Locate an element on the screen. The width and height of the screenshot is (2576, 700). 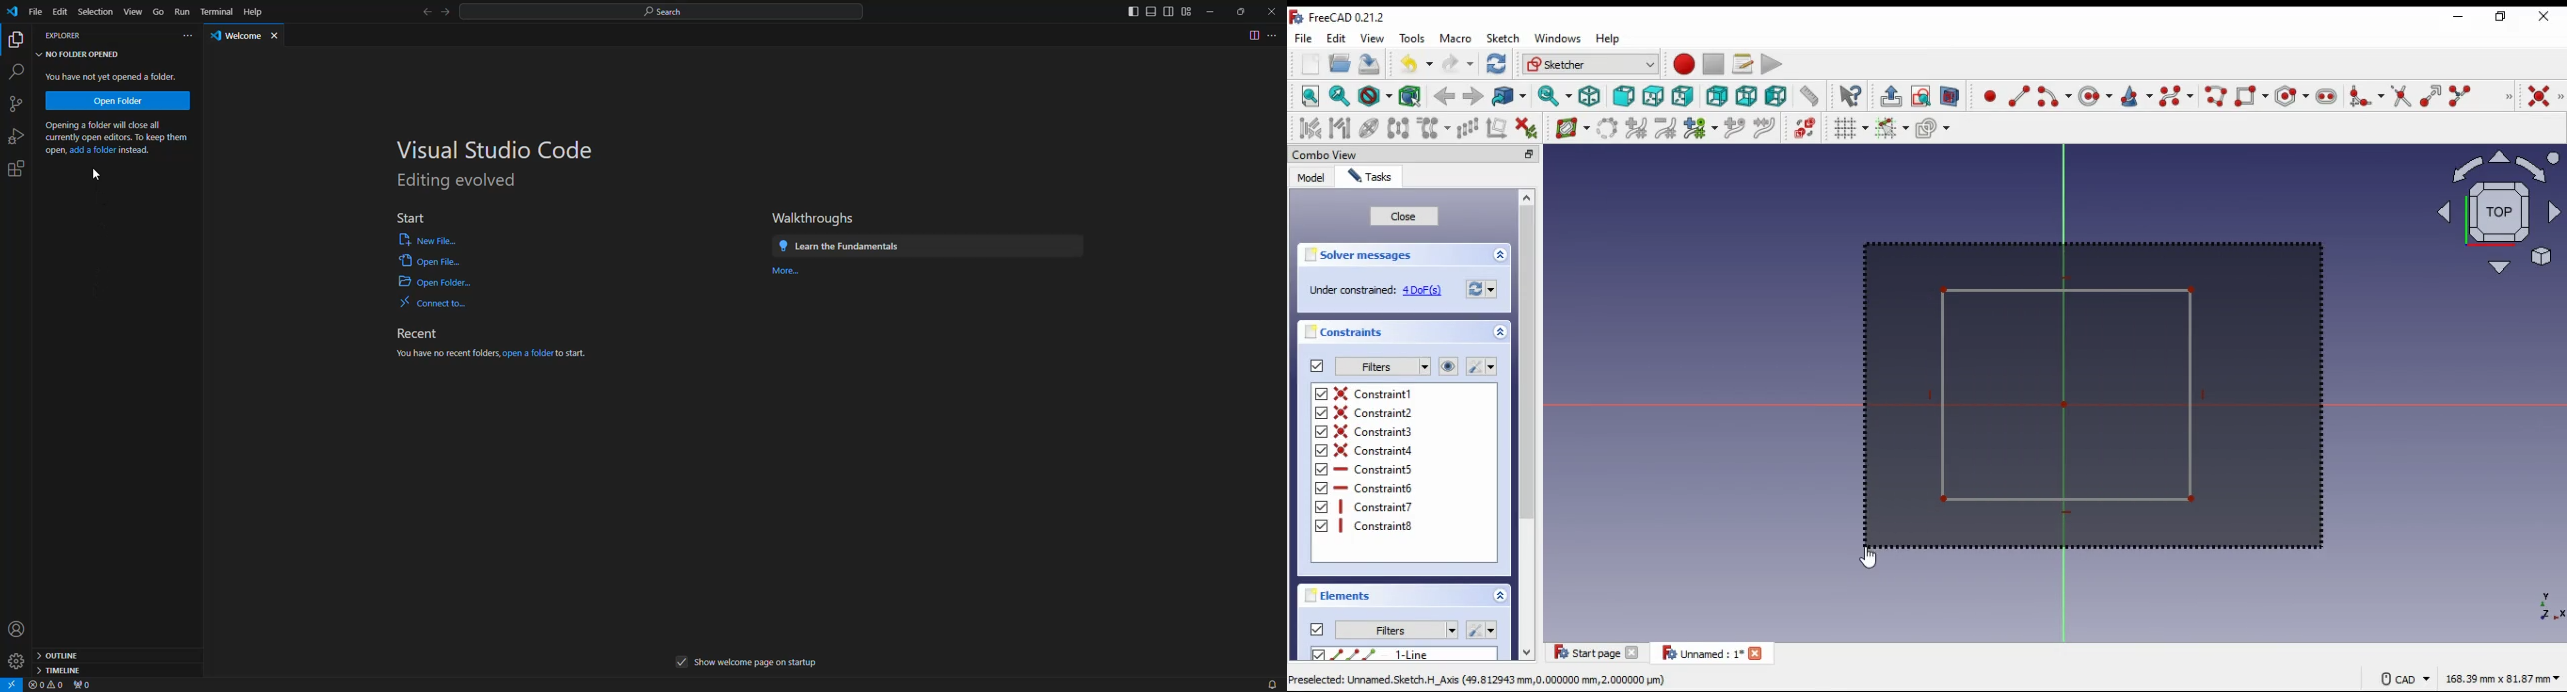
minimize is located at coordinates (1529, 154).